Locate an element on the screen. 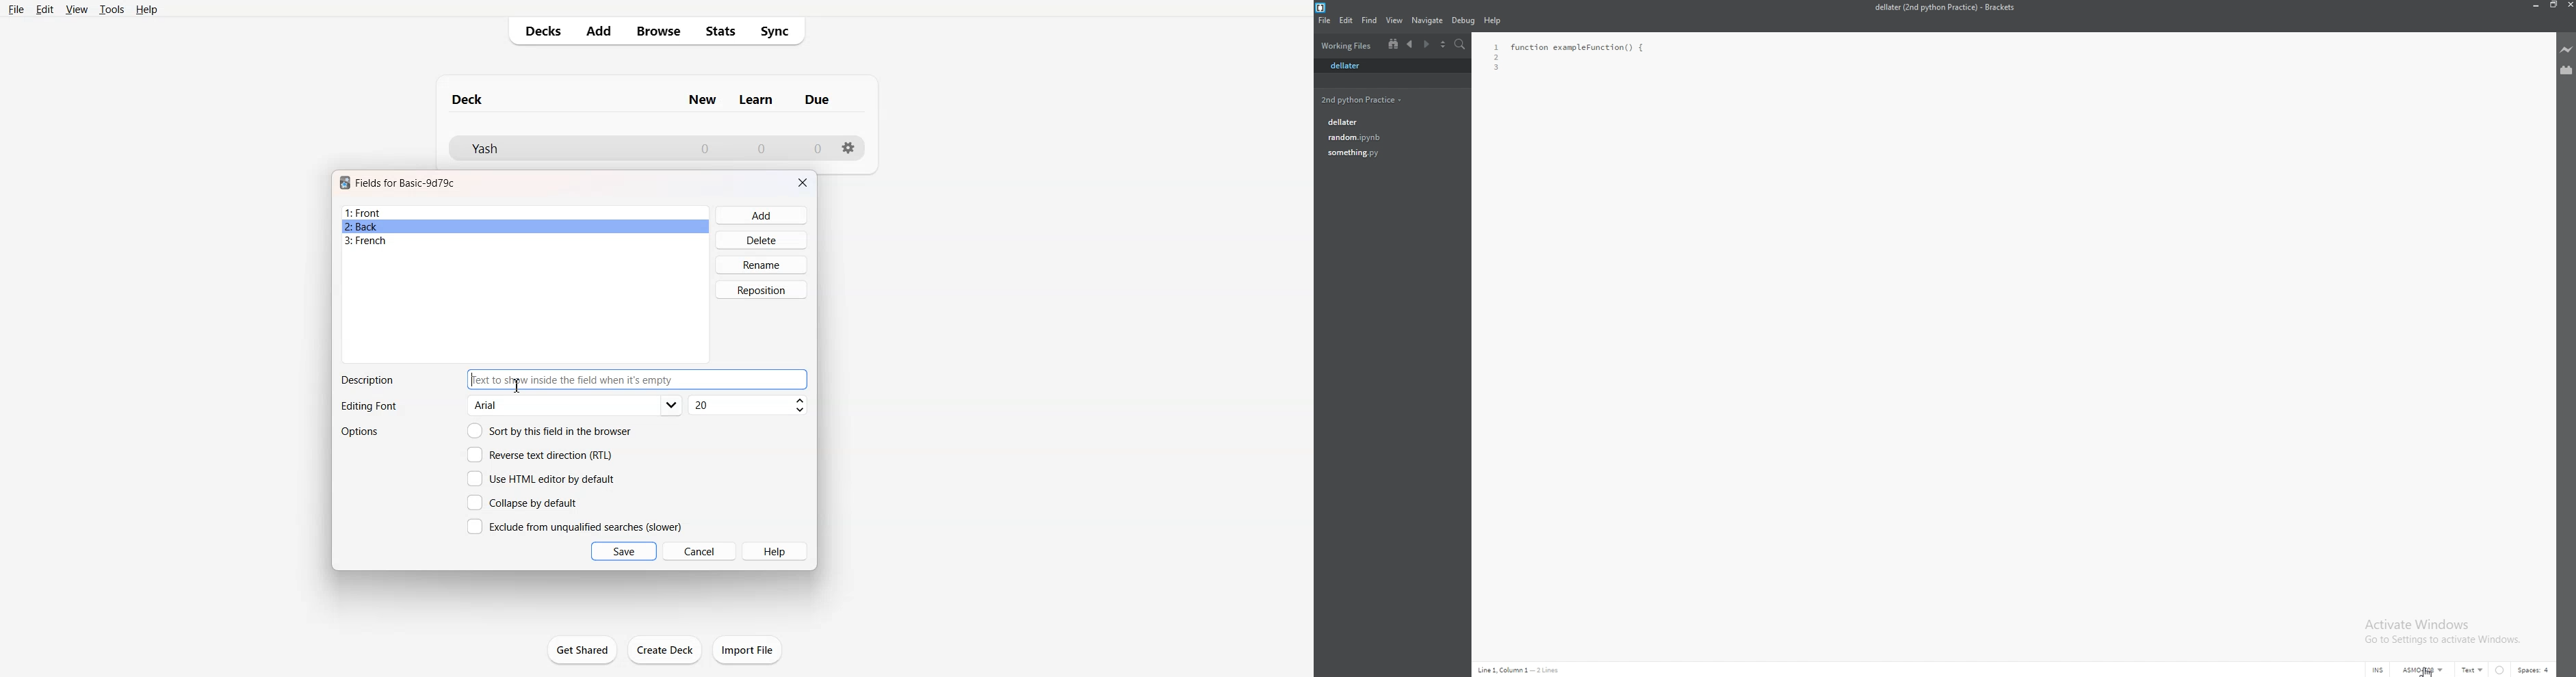 The width and height of the screenshot is (2576, 700). Software logo is located at coordinates (345, 183).